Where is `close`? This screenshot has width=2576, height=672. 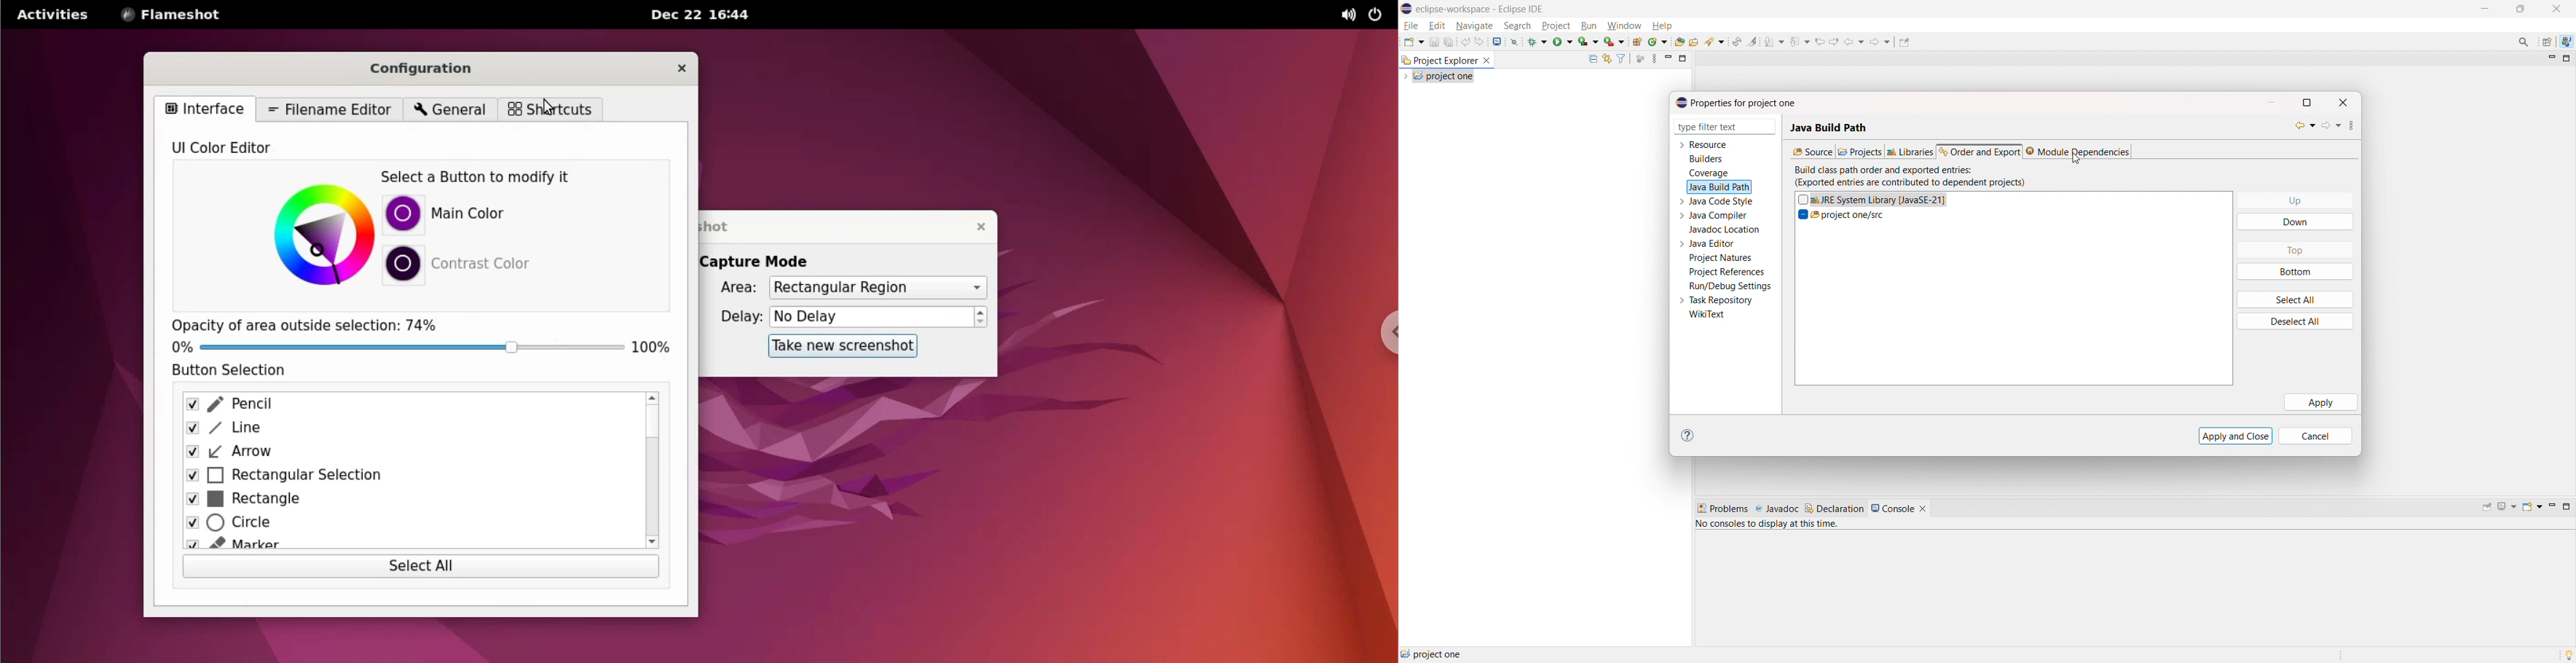
close is located at coordinates (2557, 9).